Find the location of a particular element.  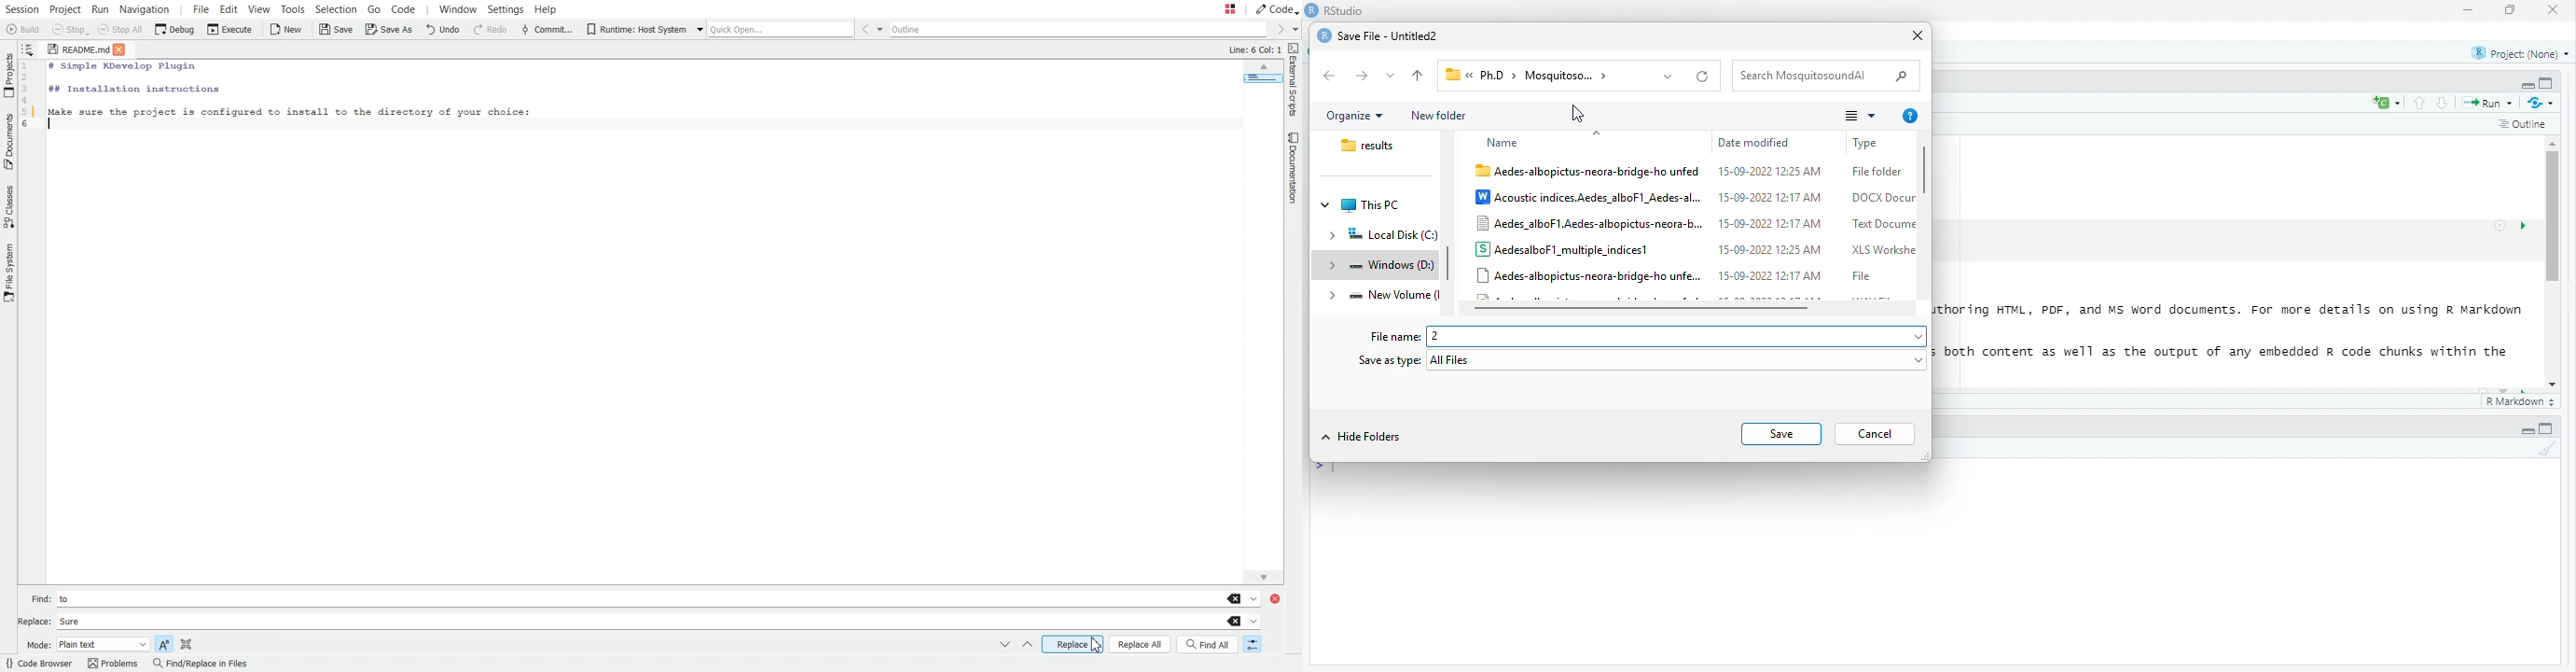

minimise is located at coordinates (2471, 9).